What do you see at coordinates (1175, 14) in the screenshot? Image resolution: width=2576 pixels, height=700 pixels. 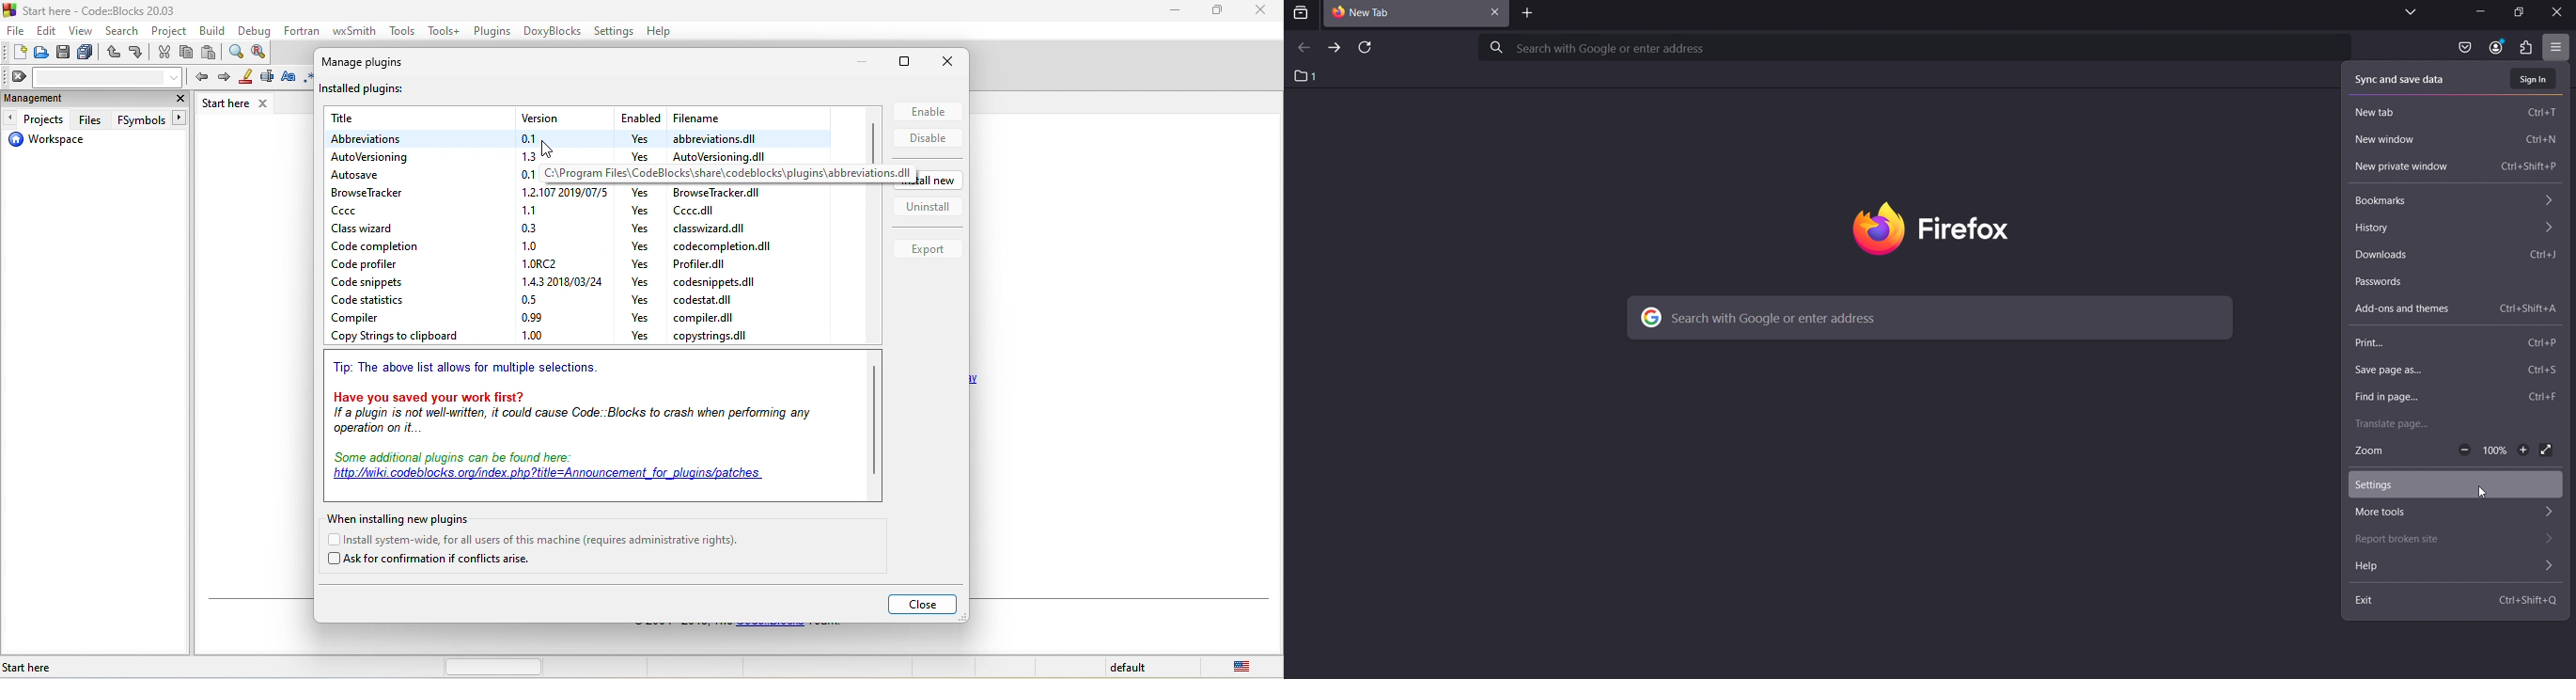 I see `minimize` at bounding box center [1175, 14].